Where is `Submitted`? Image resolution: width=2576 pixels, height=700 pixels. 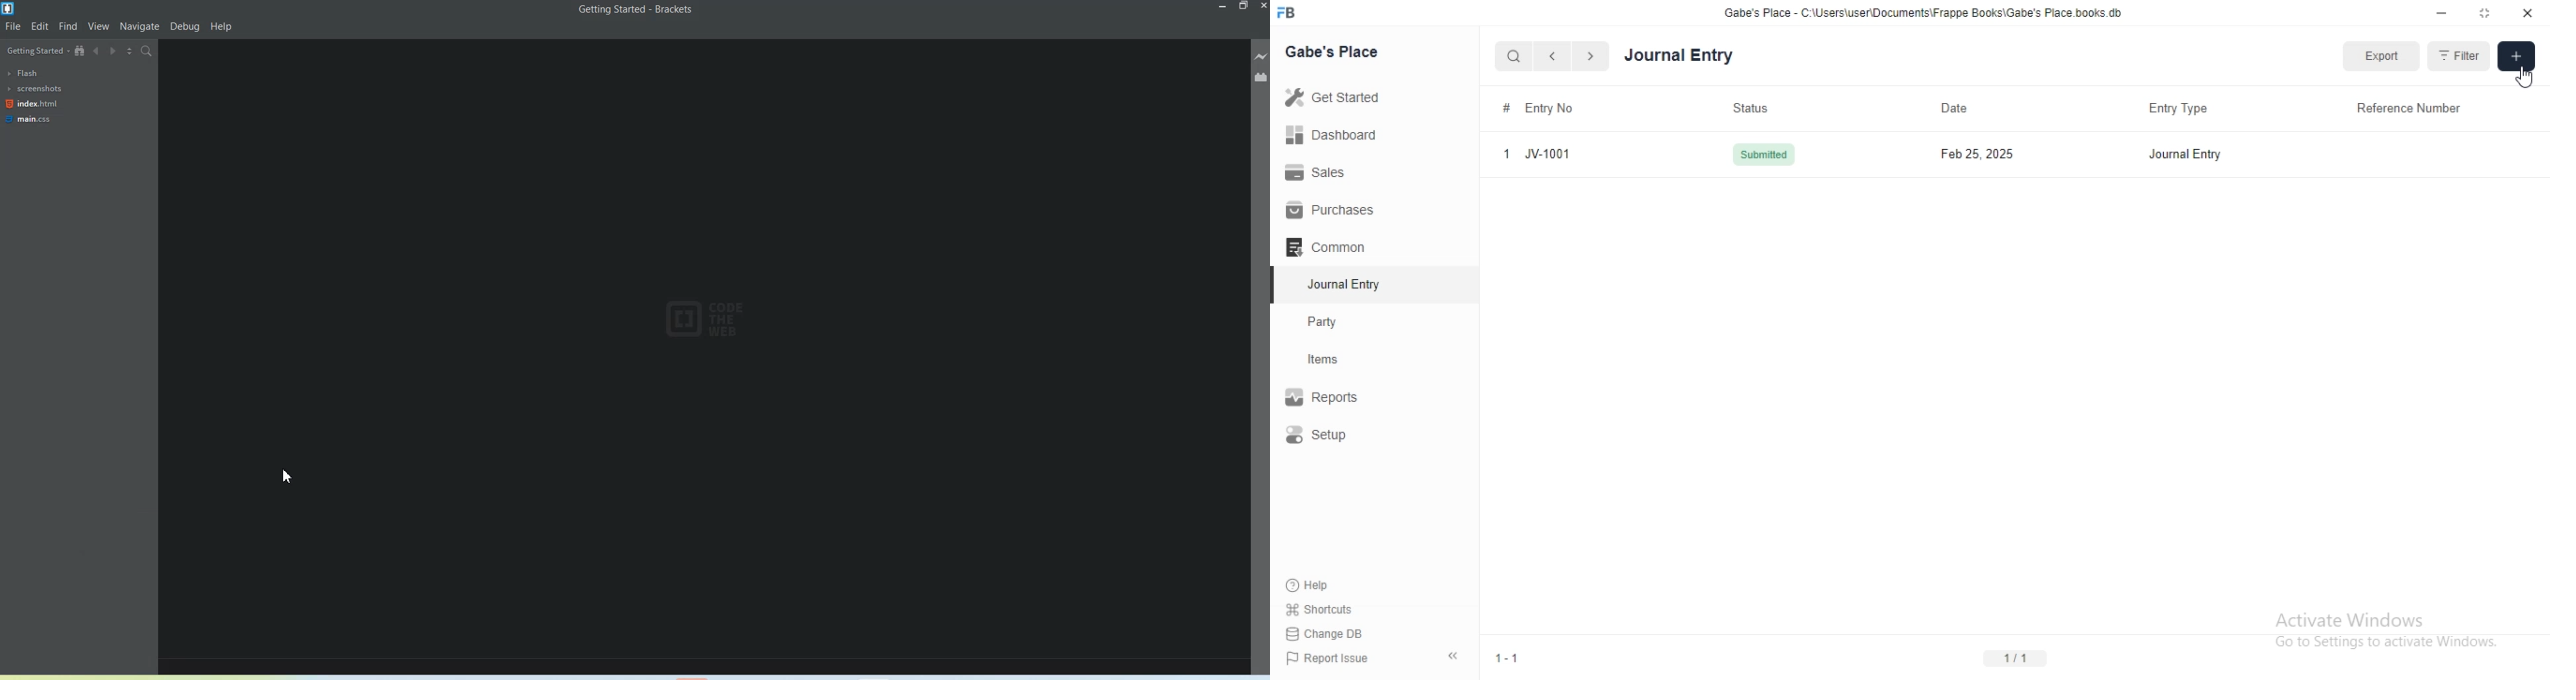 Submitted is located at coordinates (1765, 154).